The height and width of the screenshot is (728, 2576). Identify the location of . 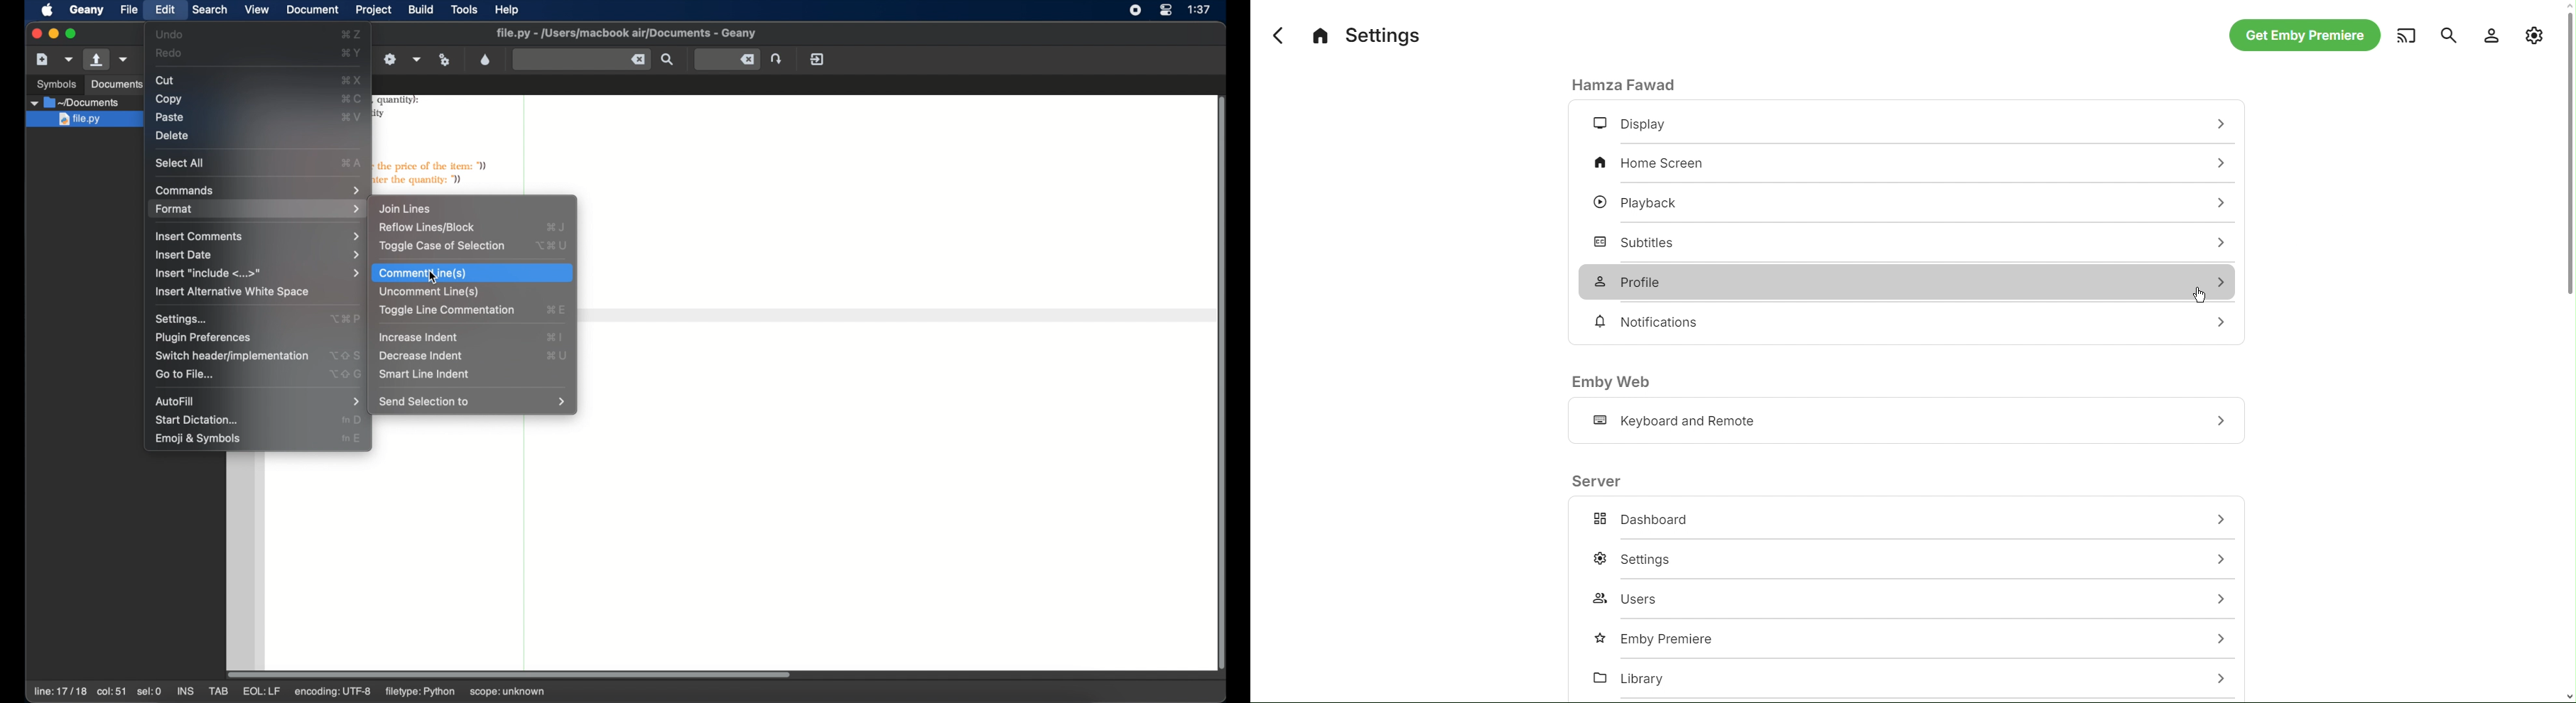
(2221, 677).